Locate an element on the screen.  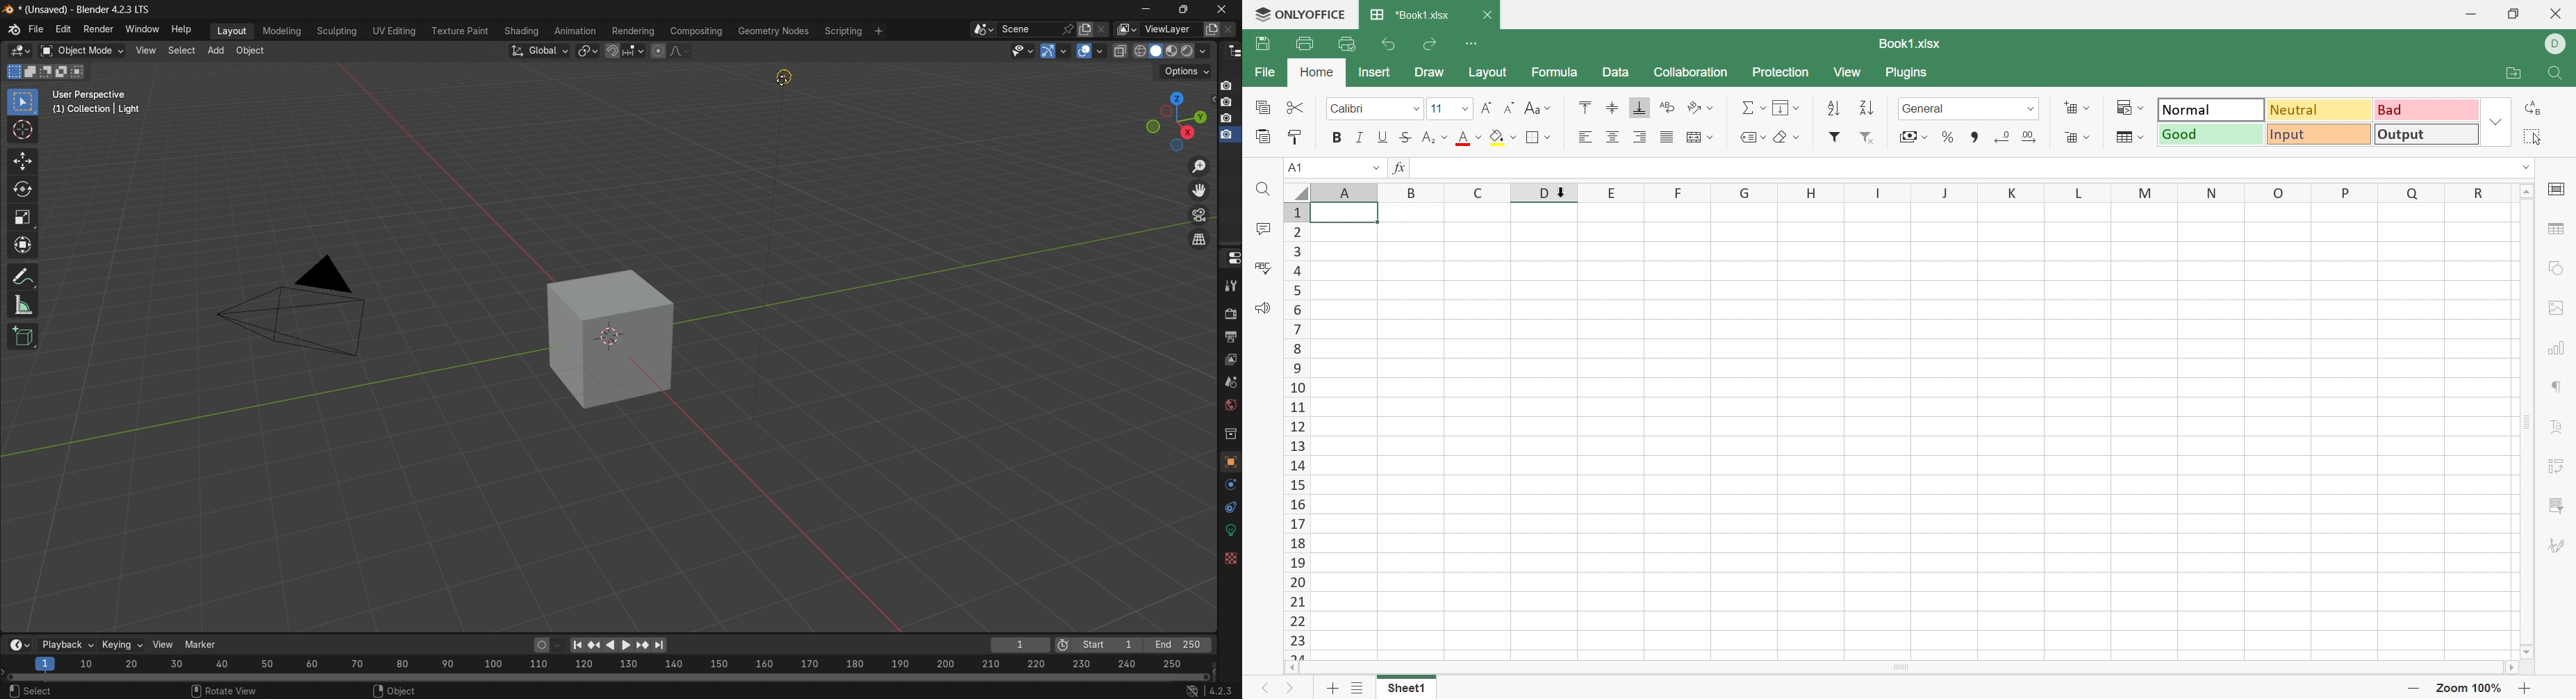
minimize is located at coordinates (1151, 11).